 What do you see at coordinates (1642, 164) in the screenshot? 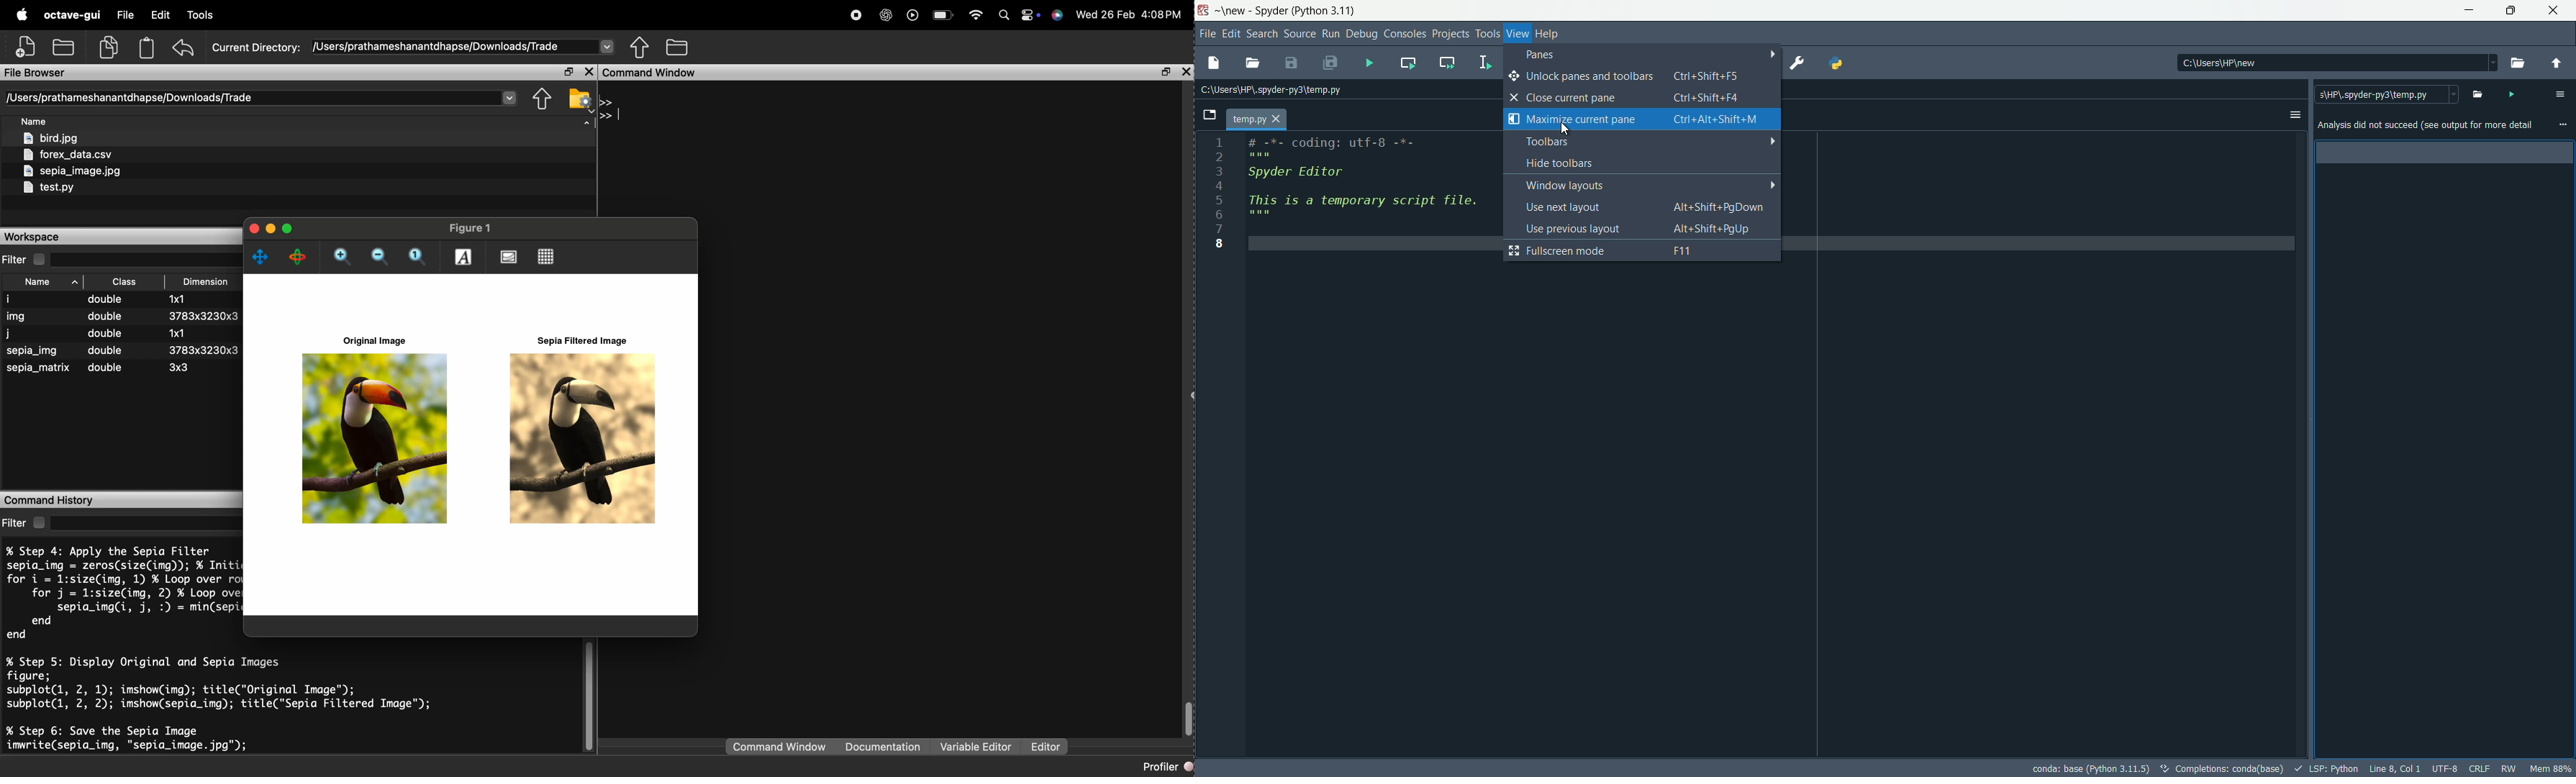
I see `hide toolbars` at bounding box center [1642, 164].